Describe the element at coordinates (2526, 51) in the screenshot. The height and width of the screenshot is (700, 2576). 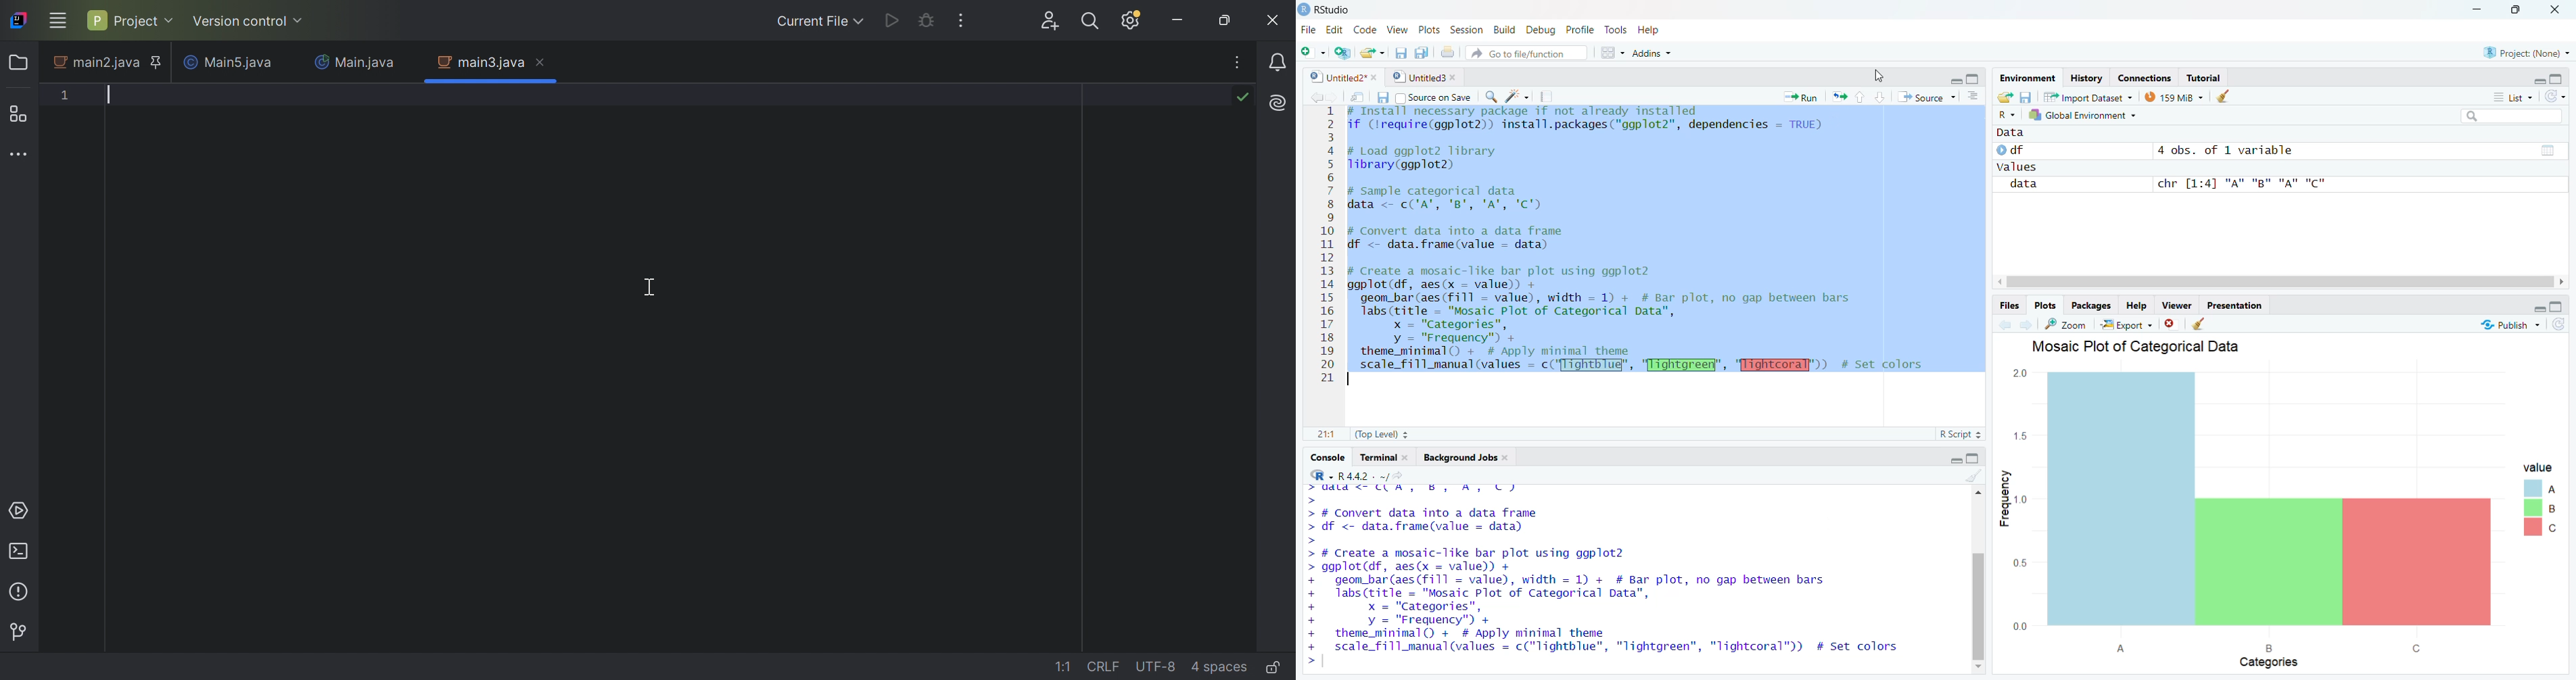
I see `Project (none)` at that location.